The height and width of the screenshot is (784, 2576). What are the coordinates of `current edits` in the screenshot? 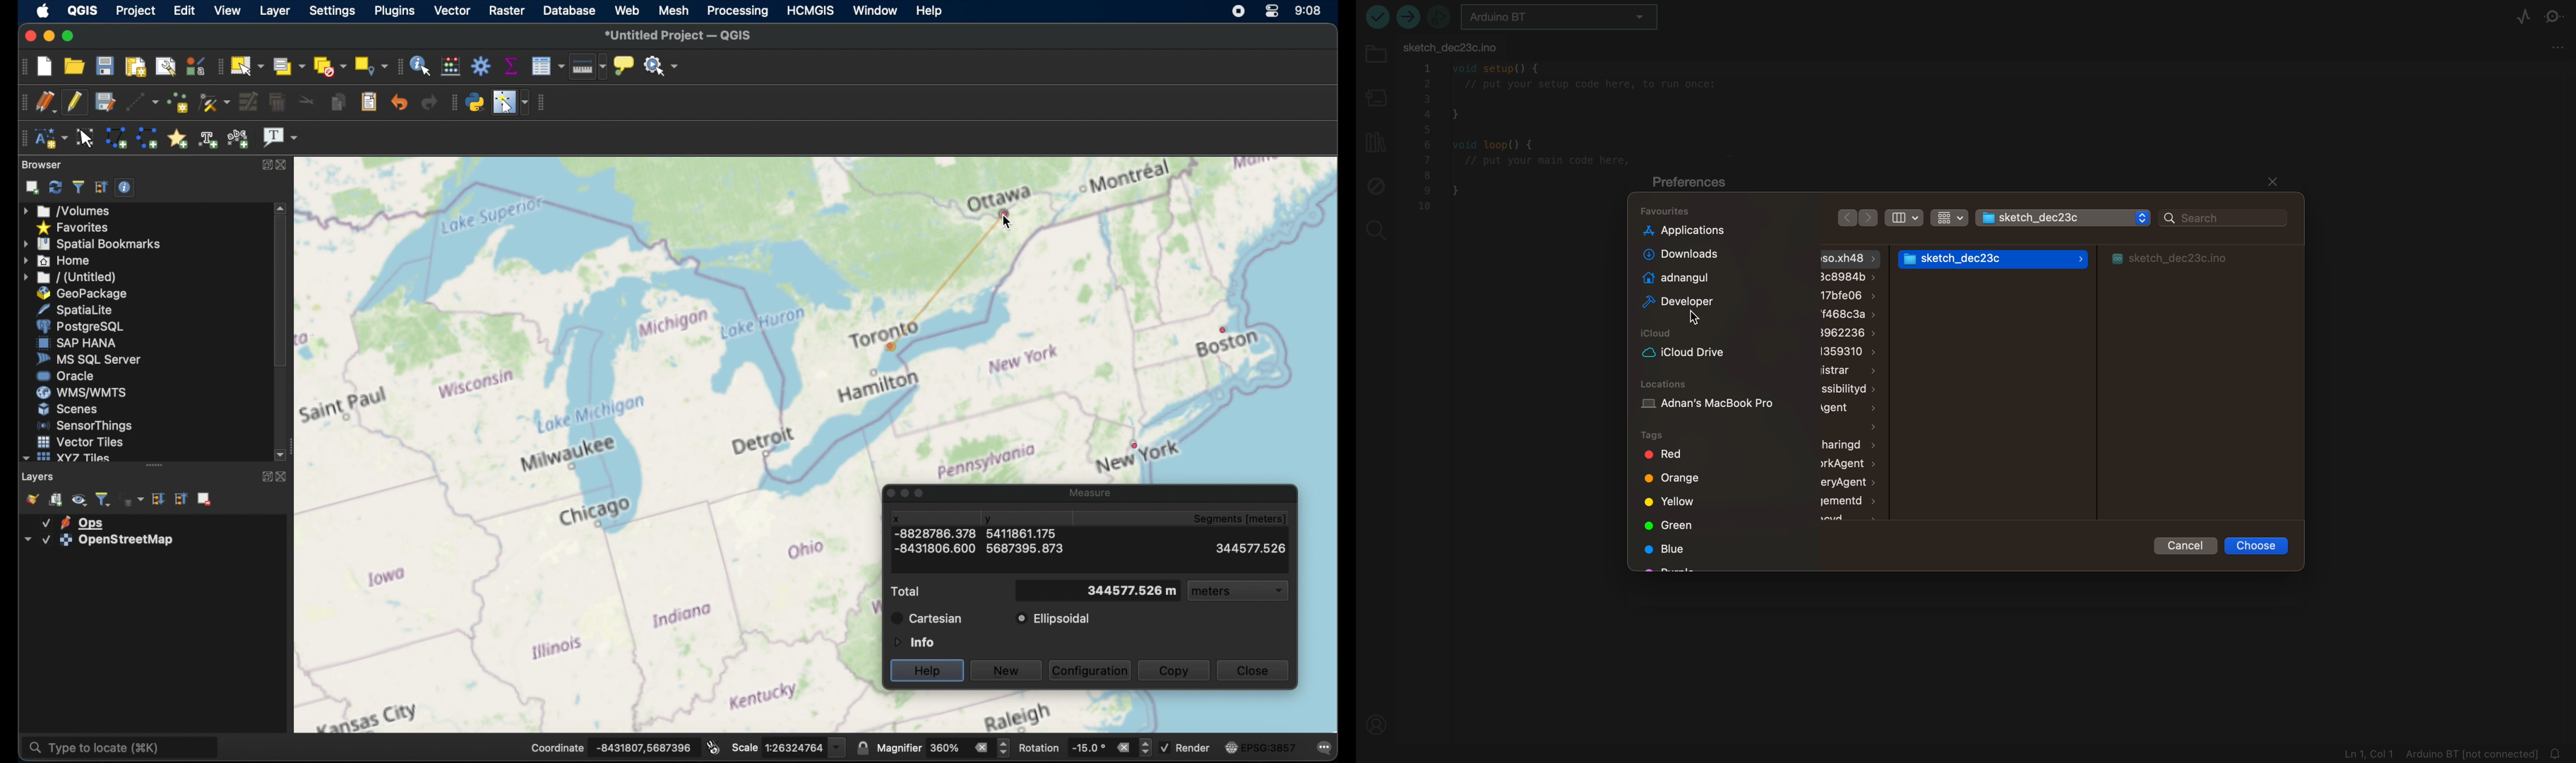 It's located at (46, 102).